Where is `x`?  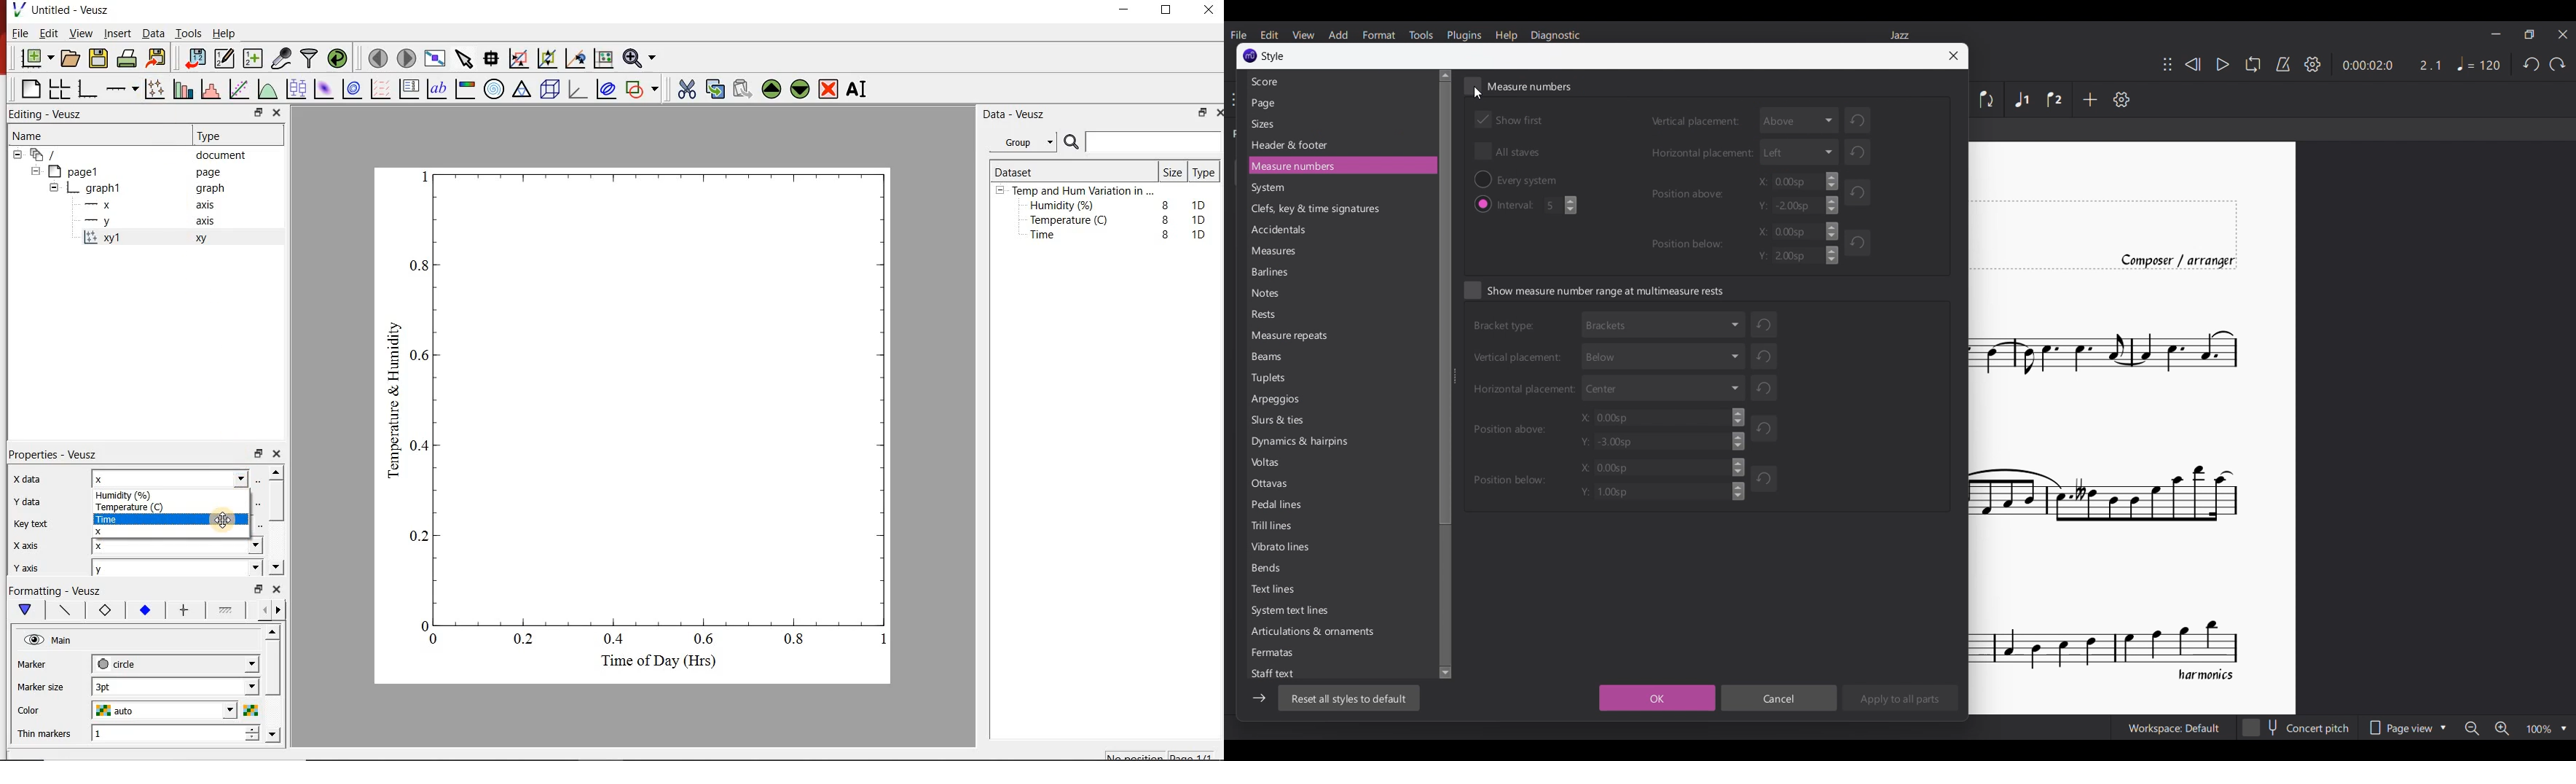
x is located at coordinates (105, 205).